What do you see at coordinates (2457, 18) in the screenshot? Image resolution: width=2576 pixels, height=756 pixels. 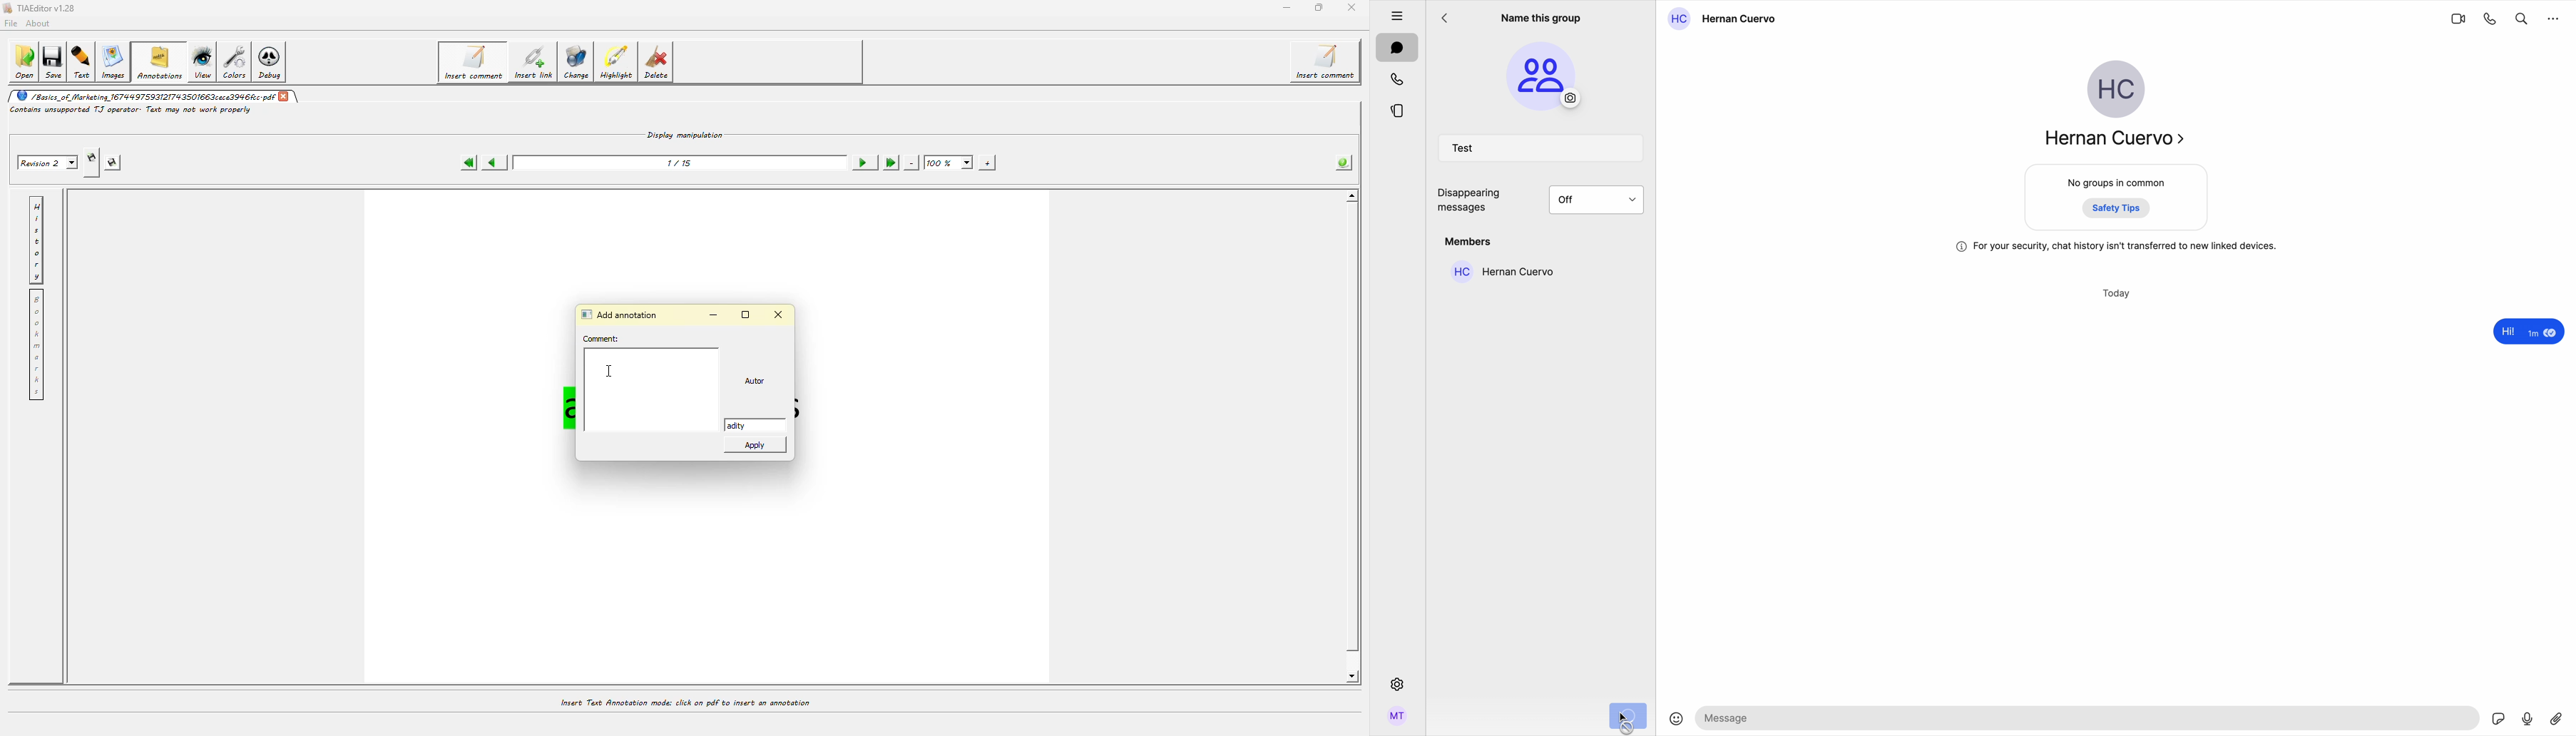 I see `videocall` at bounding box center [2457, 18].